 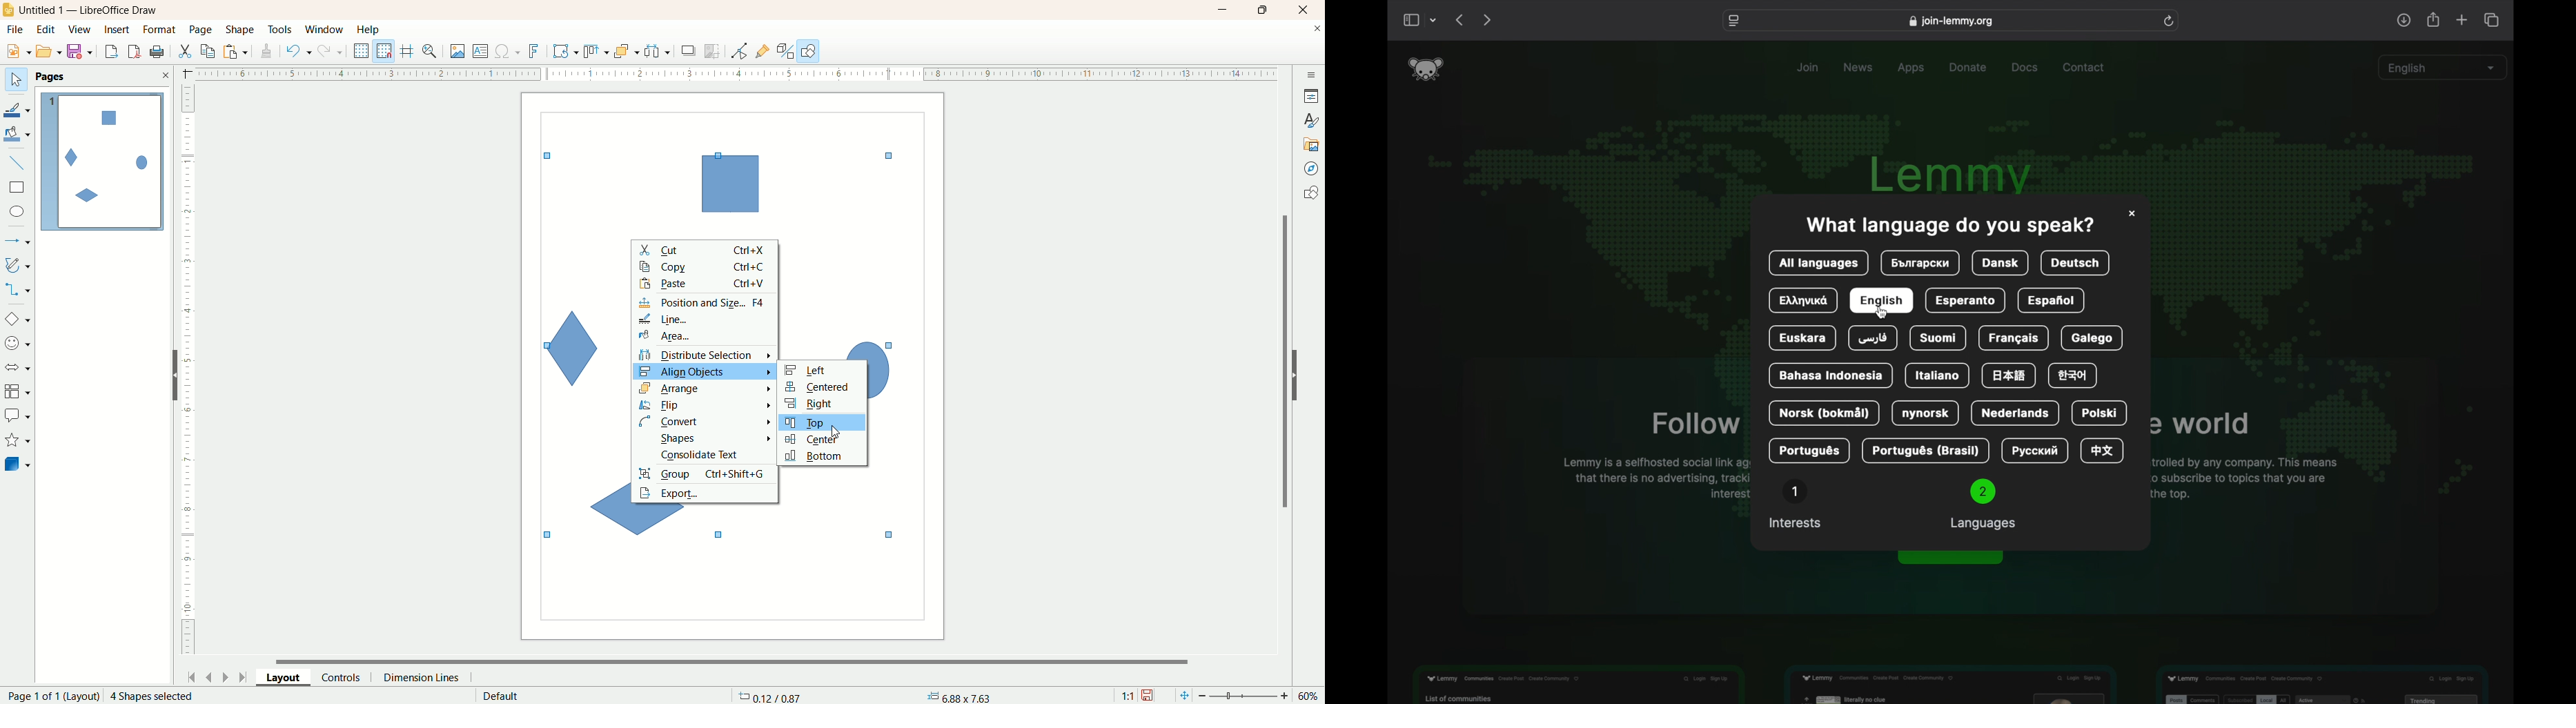 What do you see at coordinates (885, 366) in the screenshot?
I see `unselected shape` at bounding box center [885, 366].